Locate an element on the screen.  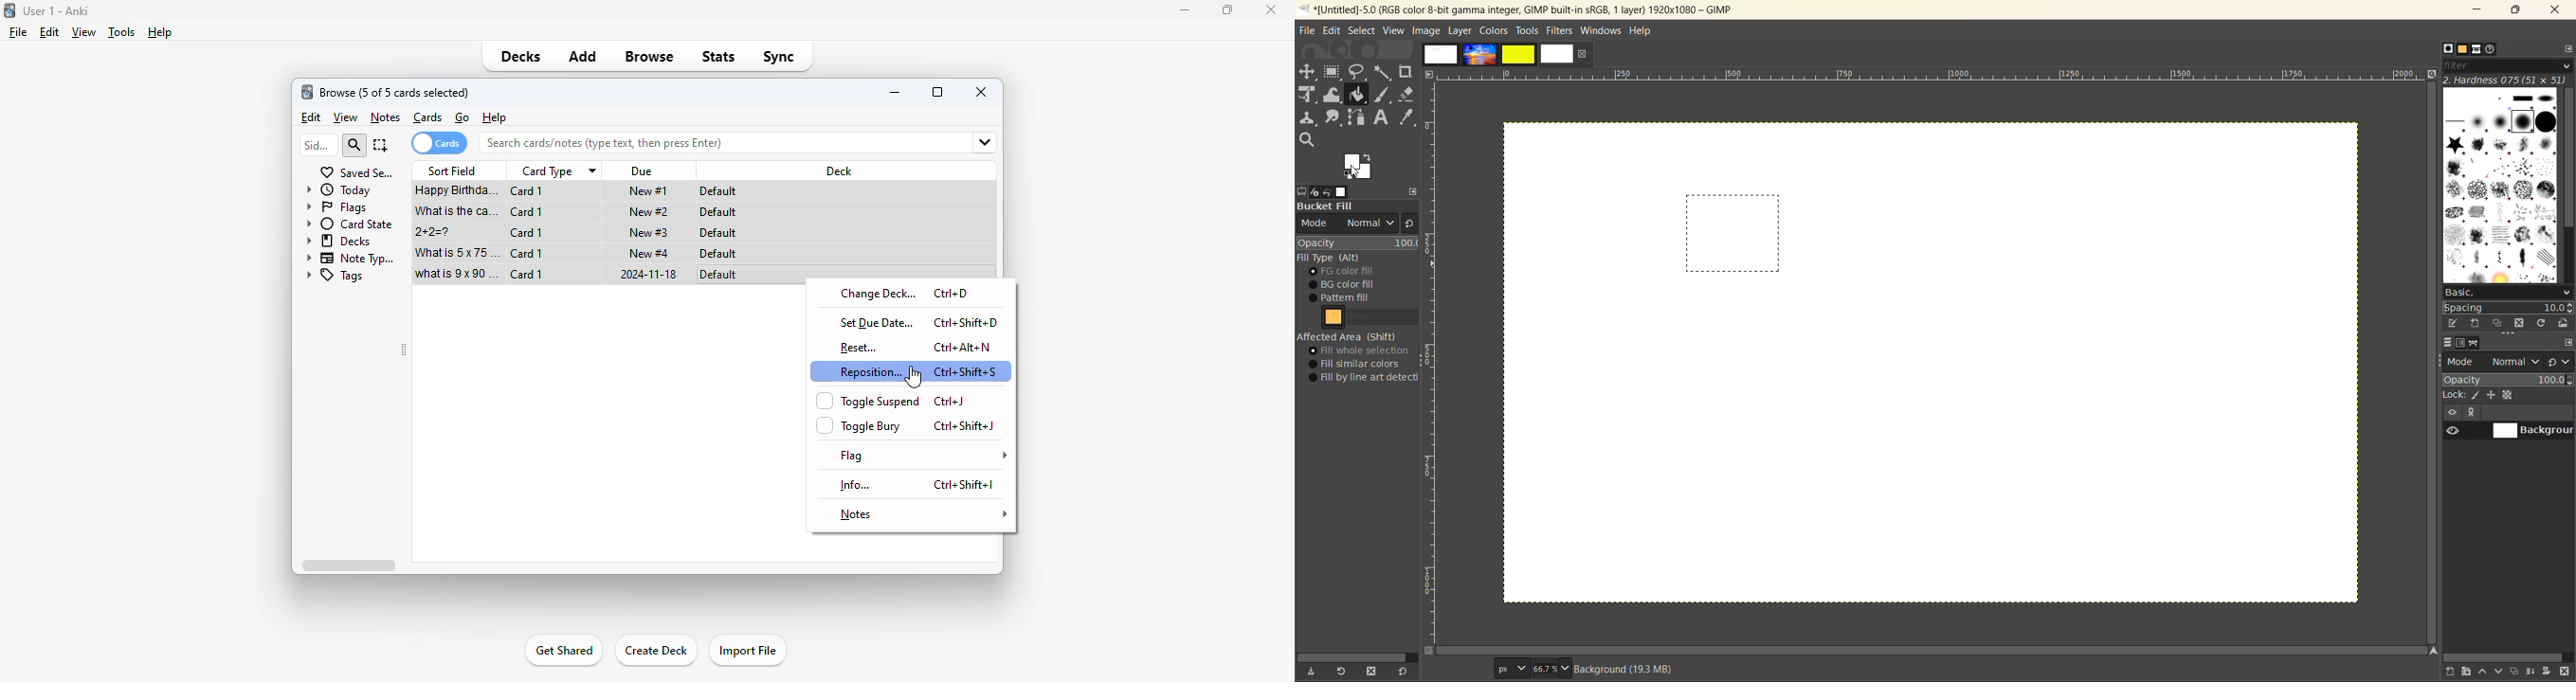
new #2 is located at coordinates (649, 212).